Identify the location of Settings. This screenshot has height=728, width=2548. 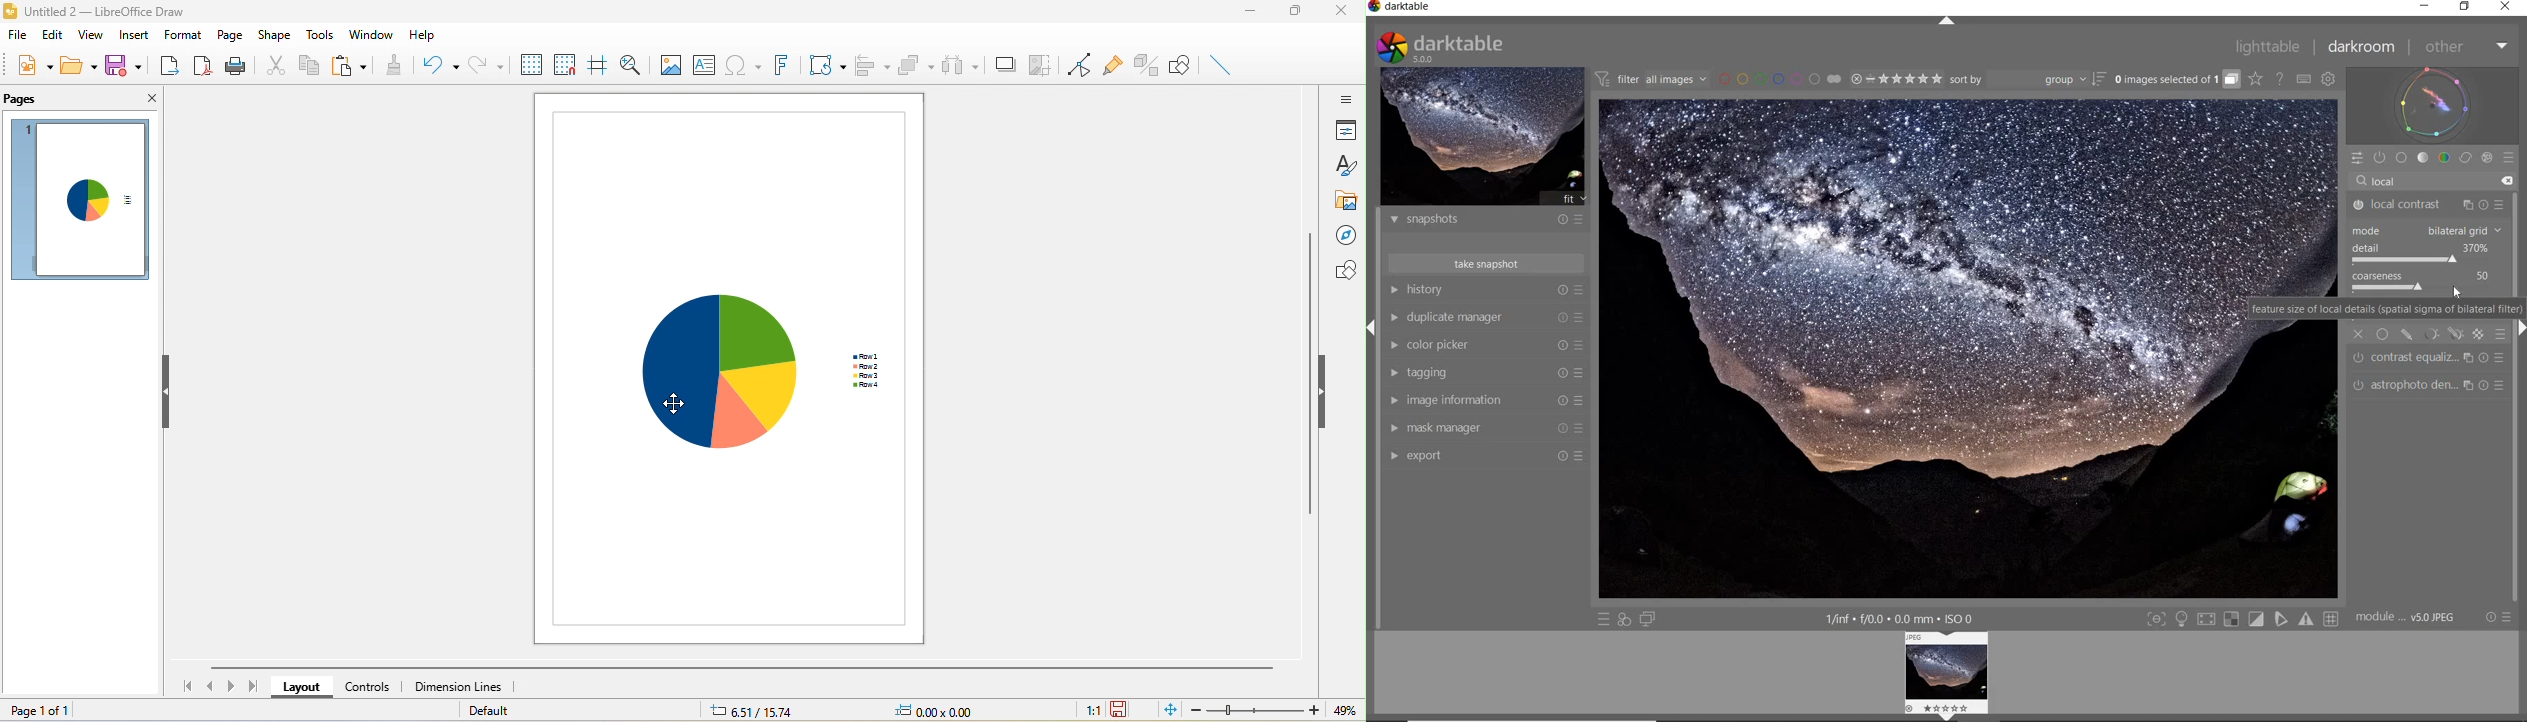
(2490, 618).